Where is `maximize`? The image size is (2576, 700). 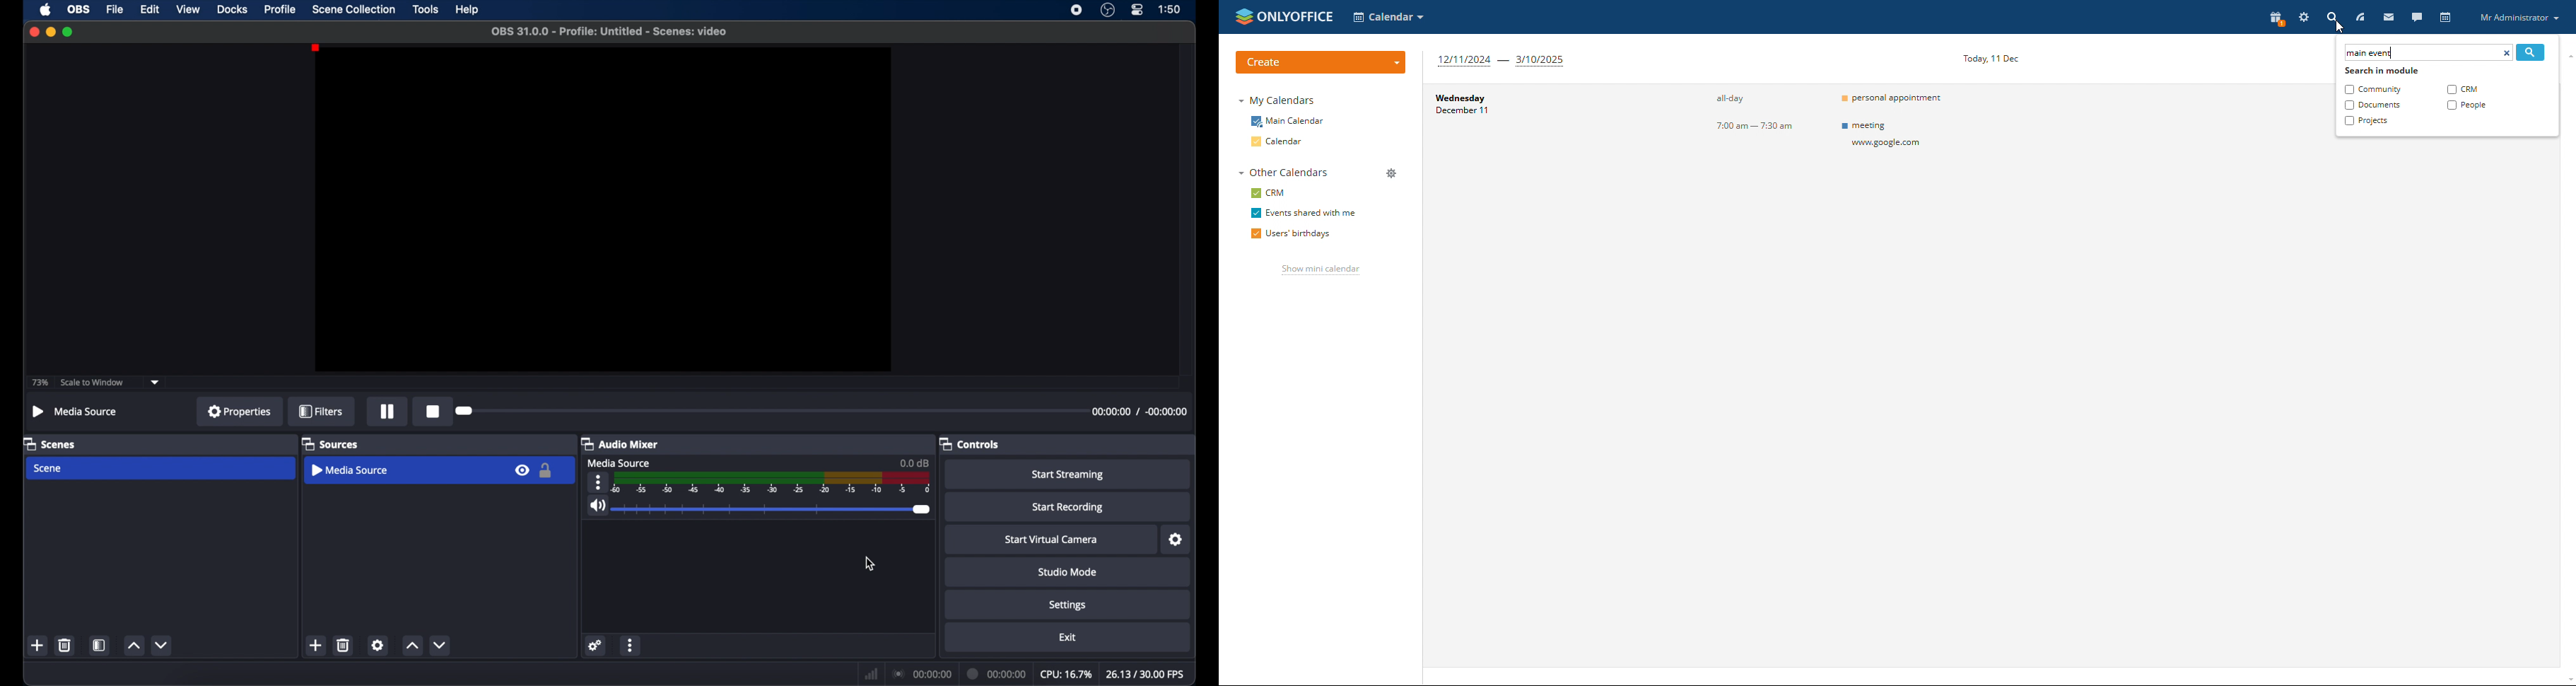 maximize is located at coordinates (70, 32).